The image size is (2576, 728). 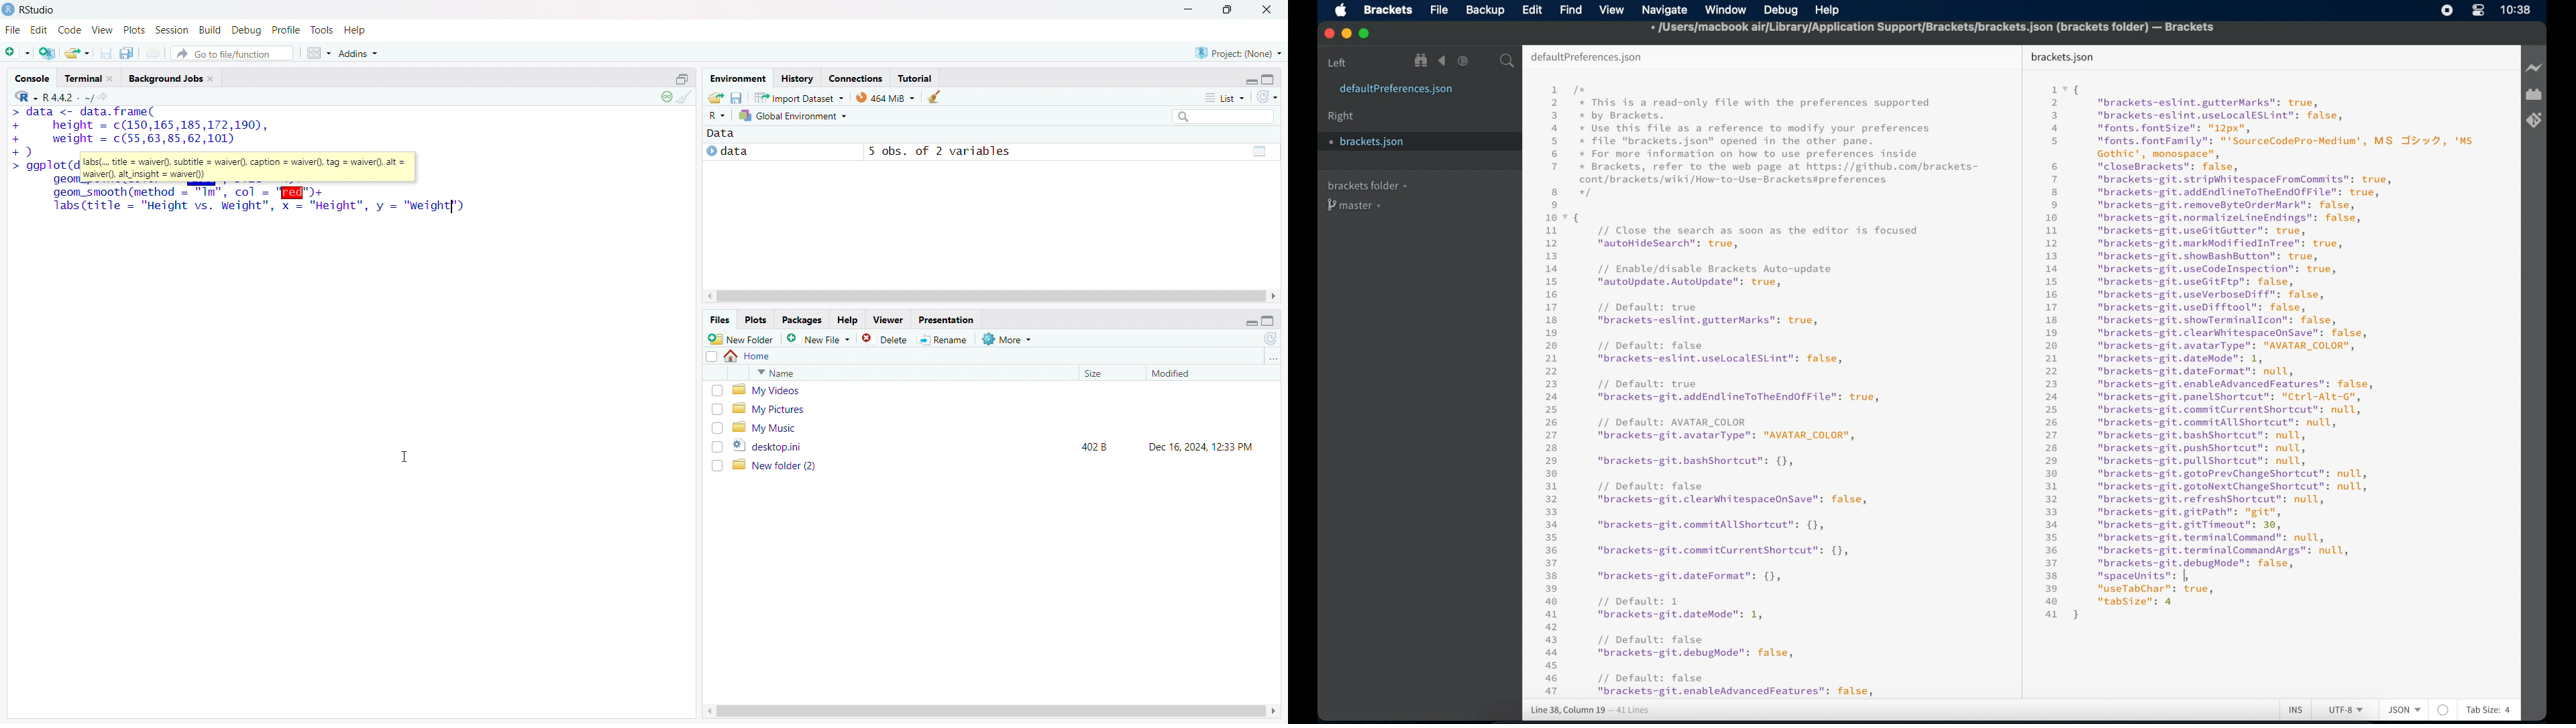 What do you see at coordinates (1001, 465) in the screenshot?
I see `new folder (2)` at bounding box center [1001, 465].